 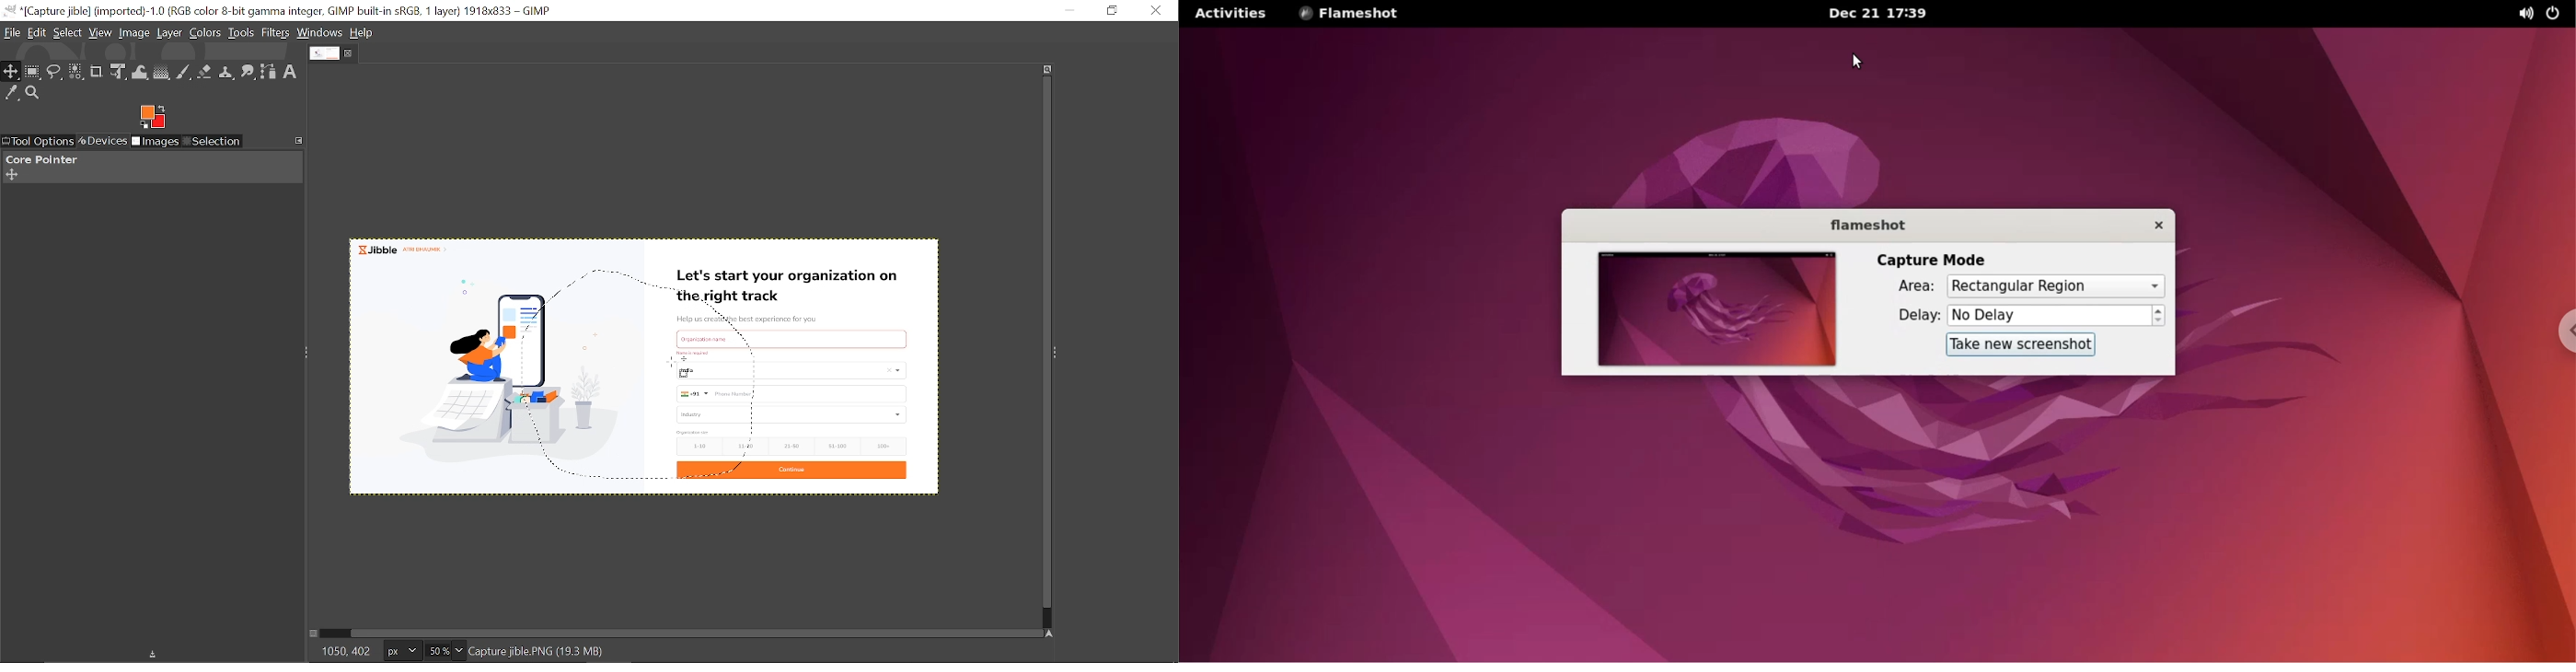 What do you see at coordinates (135, 33) in the screenshot?
I see `Image` at bounding box center [135, 33].